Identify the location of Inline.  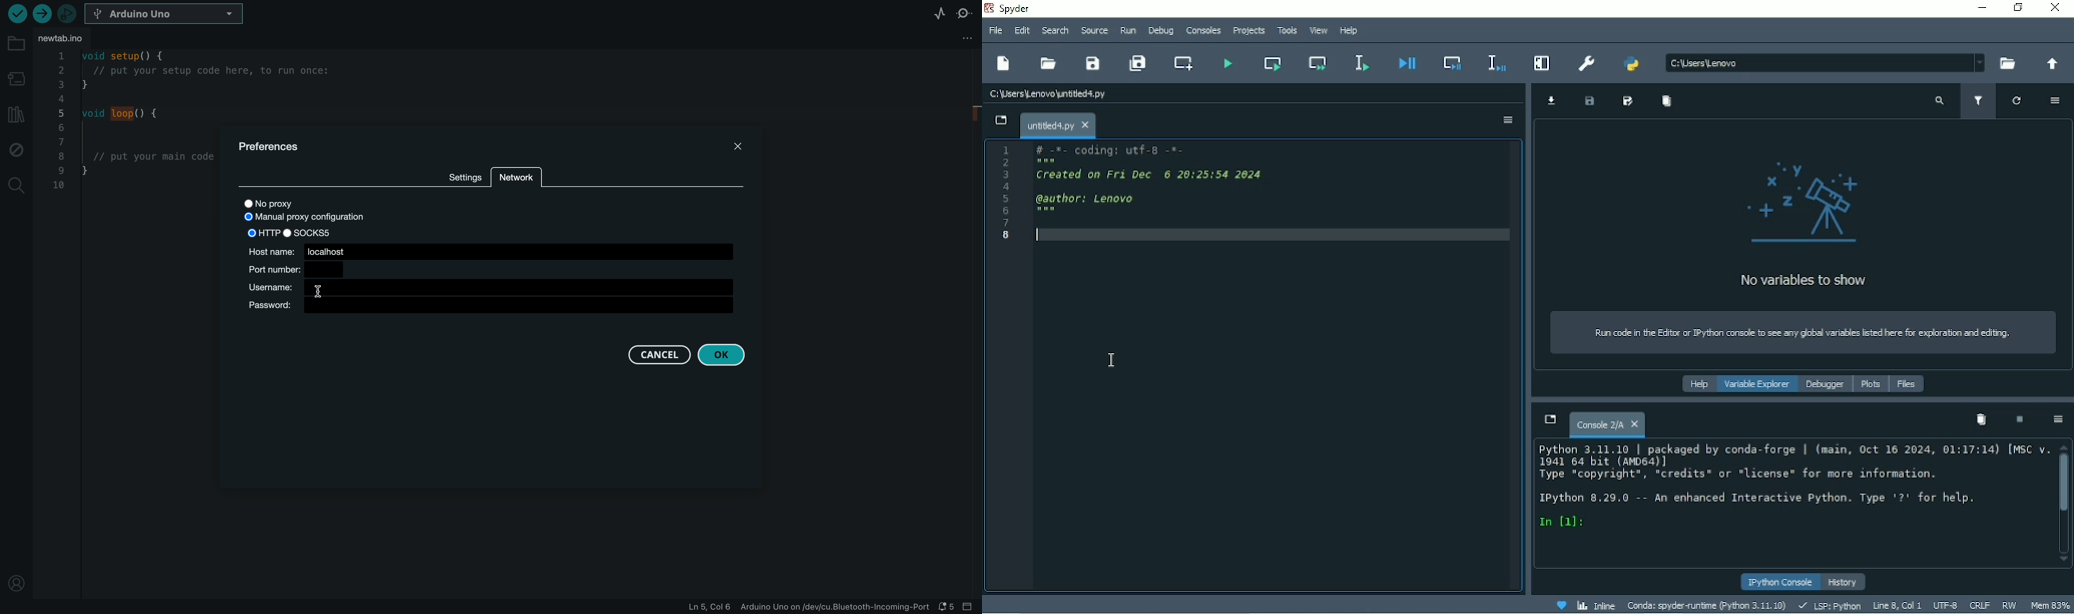
(1596, 605).